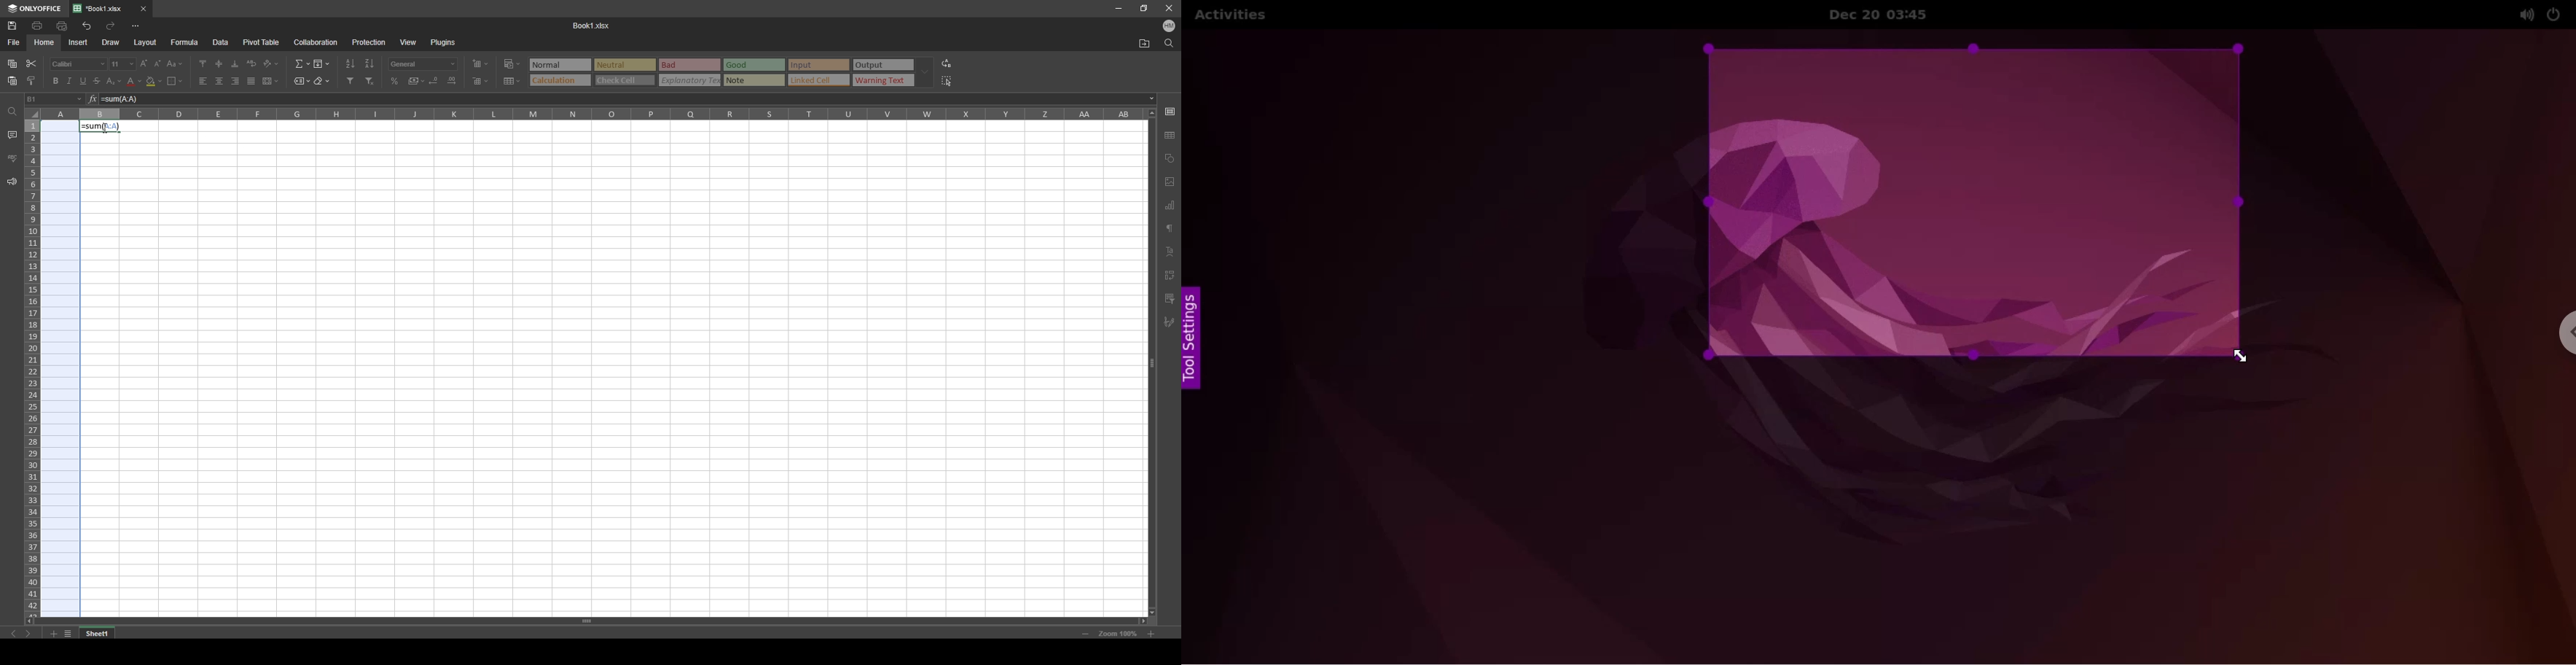  I want to click on collaboration, so click(316, 42).